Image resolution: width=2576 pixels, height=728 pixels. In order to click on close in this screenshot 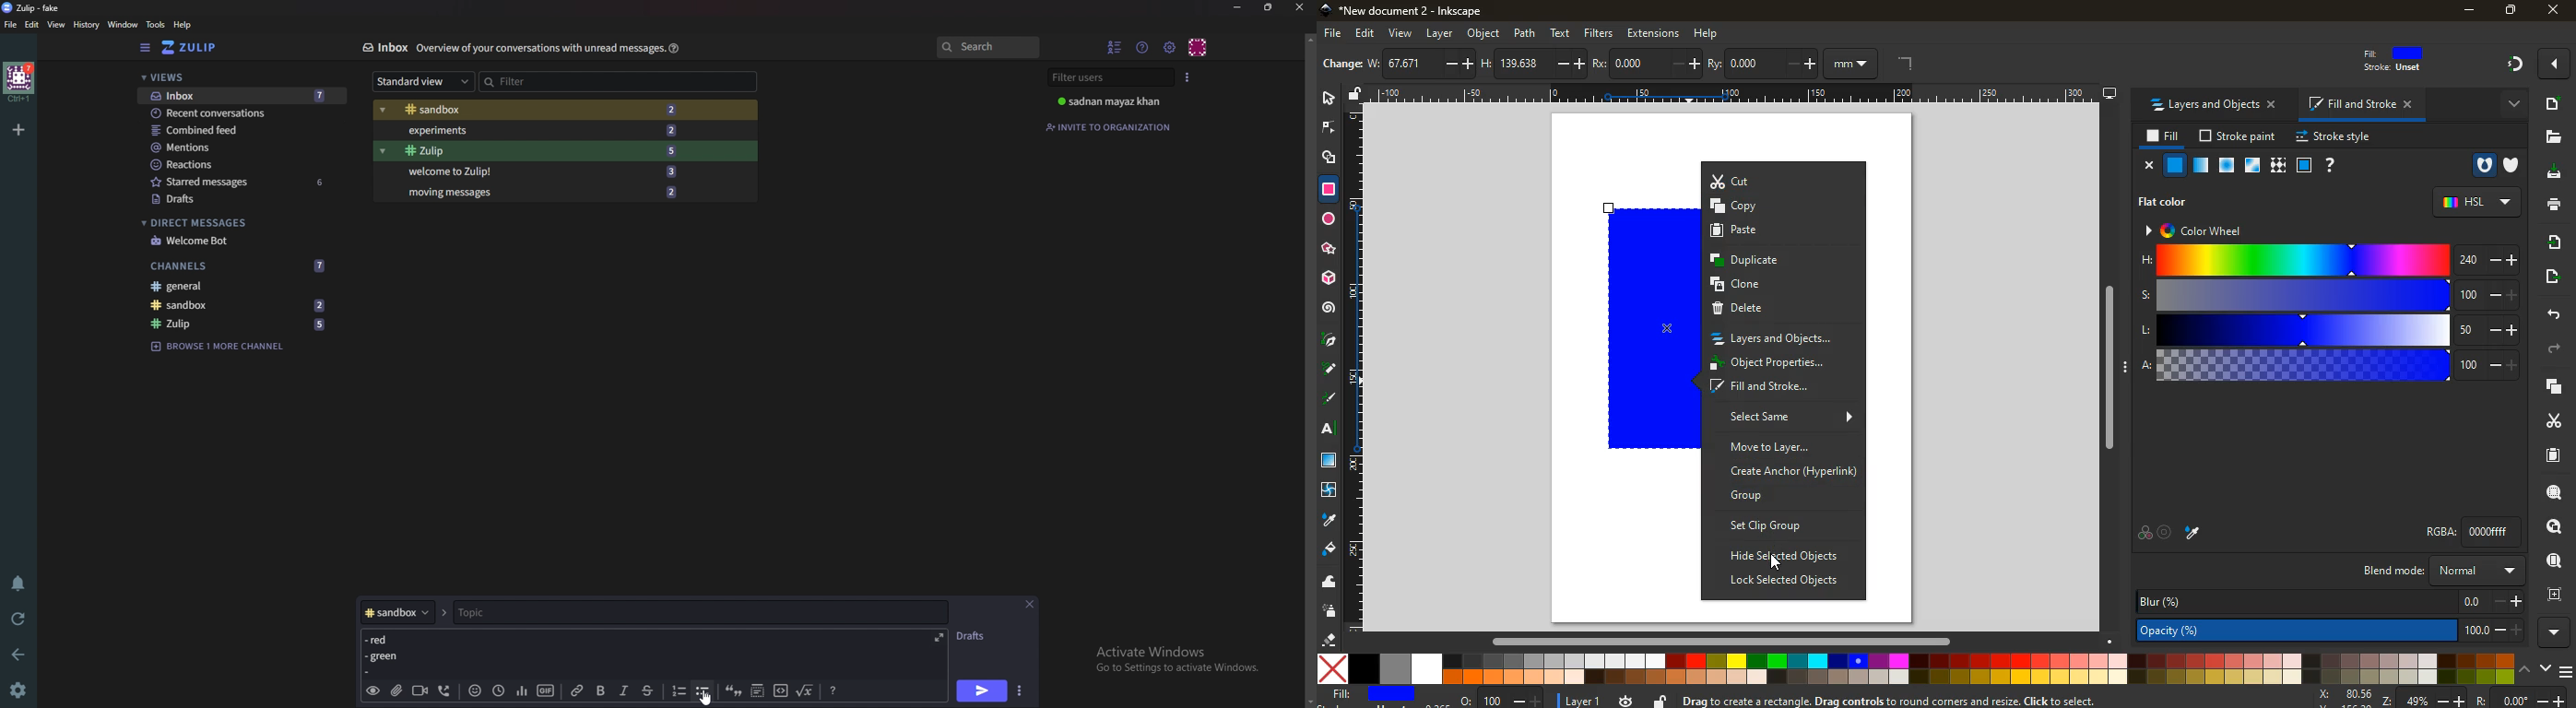, I will do `click(2151, 167)`.